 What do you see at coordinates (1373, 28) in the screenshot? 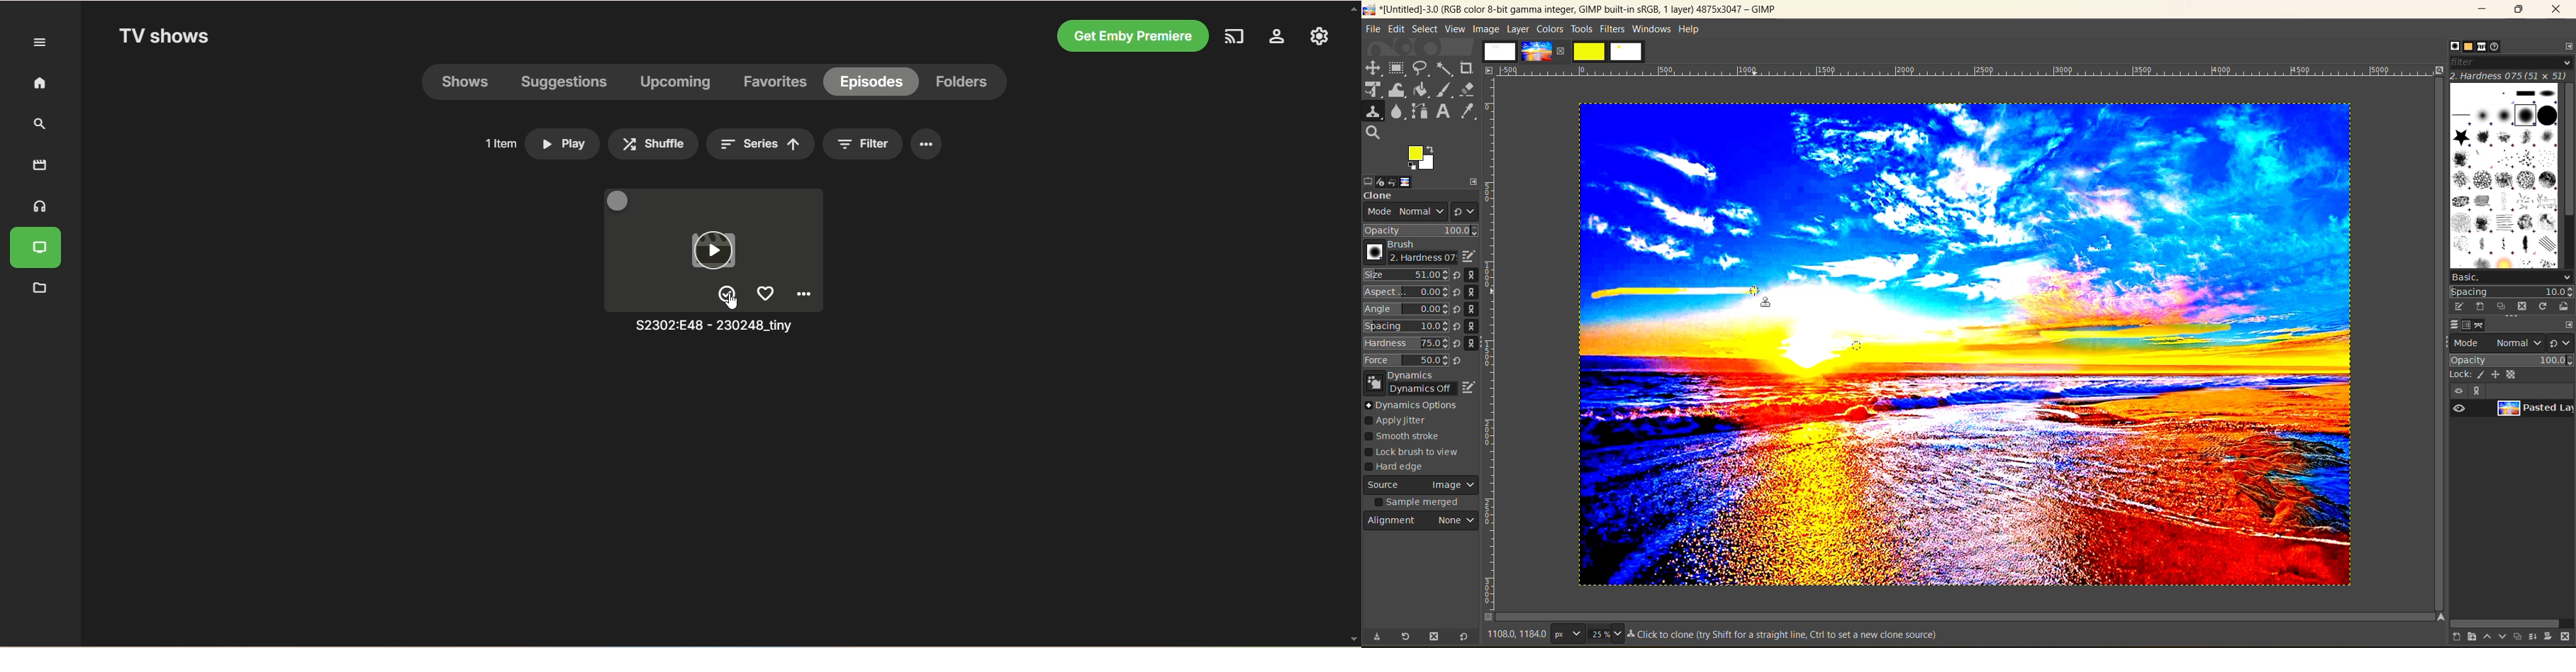
I see `file` at bounding box center [1373, 28].